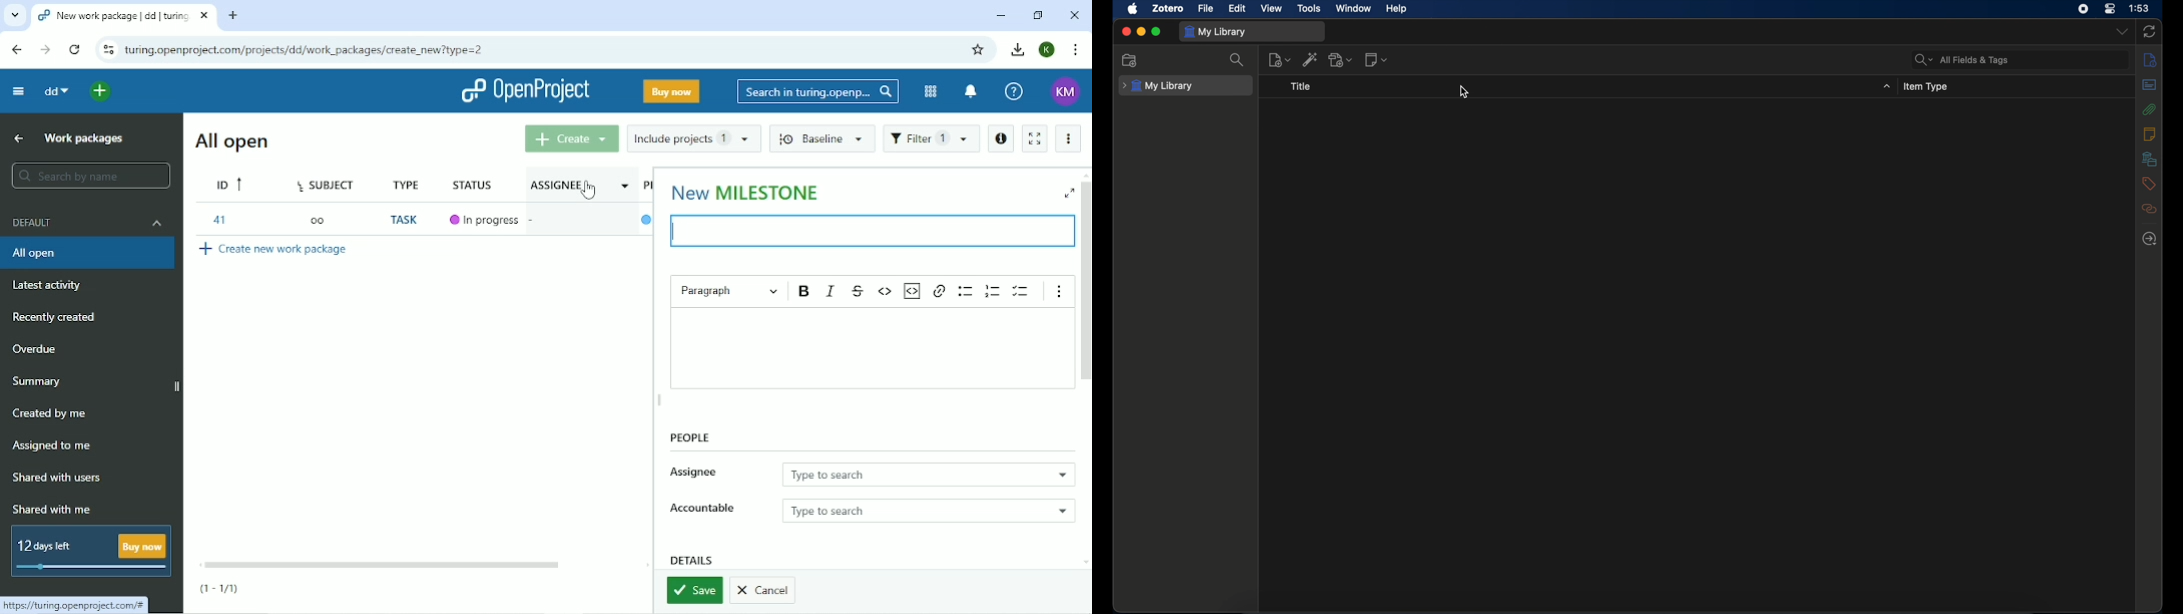  Describe the element at coordinates (57, 91) in the screenshot. I see `dd` at that location.